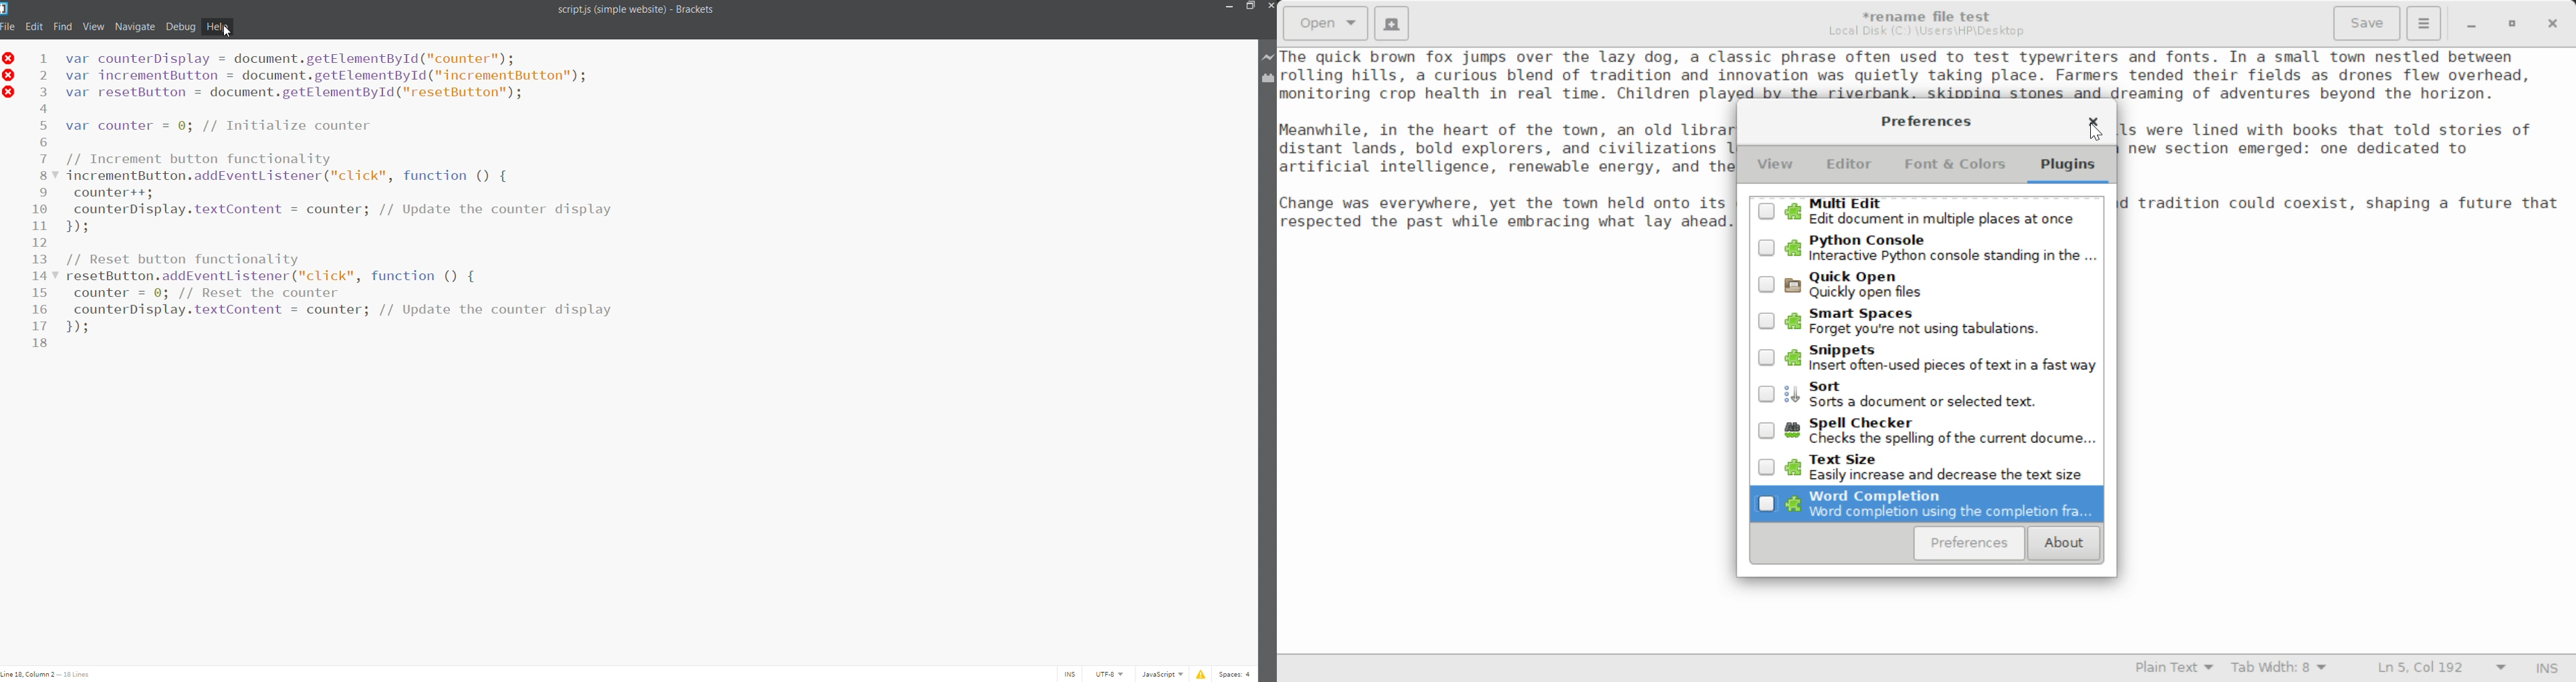 This screenshot has width=2576, height=700. I want to click on Selected Language, so click(2175, 669).